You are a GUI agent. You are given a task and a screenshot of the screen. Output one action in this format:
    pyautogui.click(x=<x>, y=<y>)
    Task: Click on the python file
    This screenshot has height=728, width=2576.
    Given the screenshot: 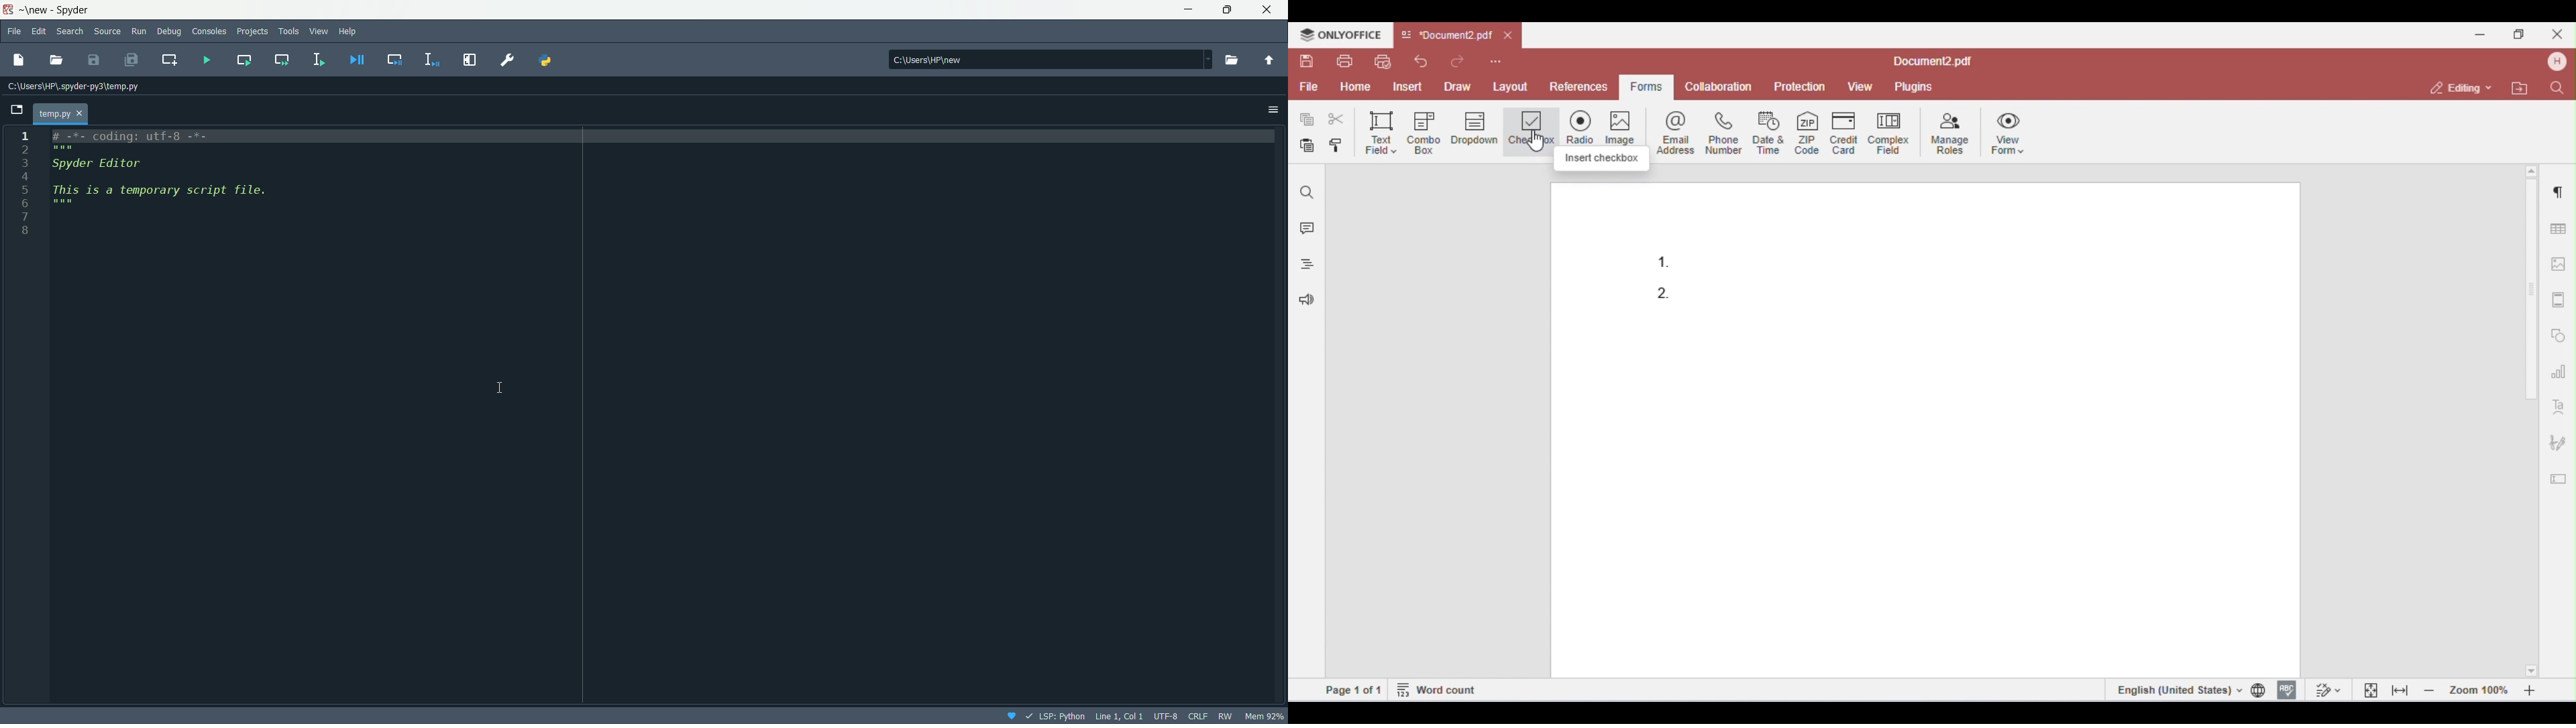 What is the action you would take?
    pyautogui.click(x=68, y=111)
    